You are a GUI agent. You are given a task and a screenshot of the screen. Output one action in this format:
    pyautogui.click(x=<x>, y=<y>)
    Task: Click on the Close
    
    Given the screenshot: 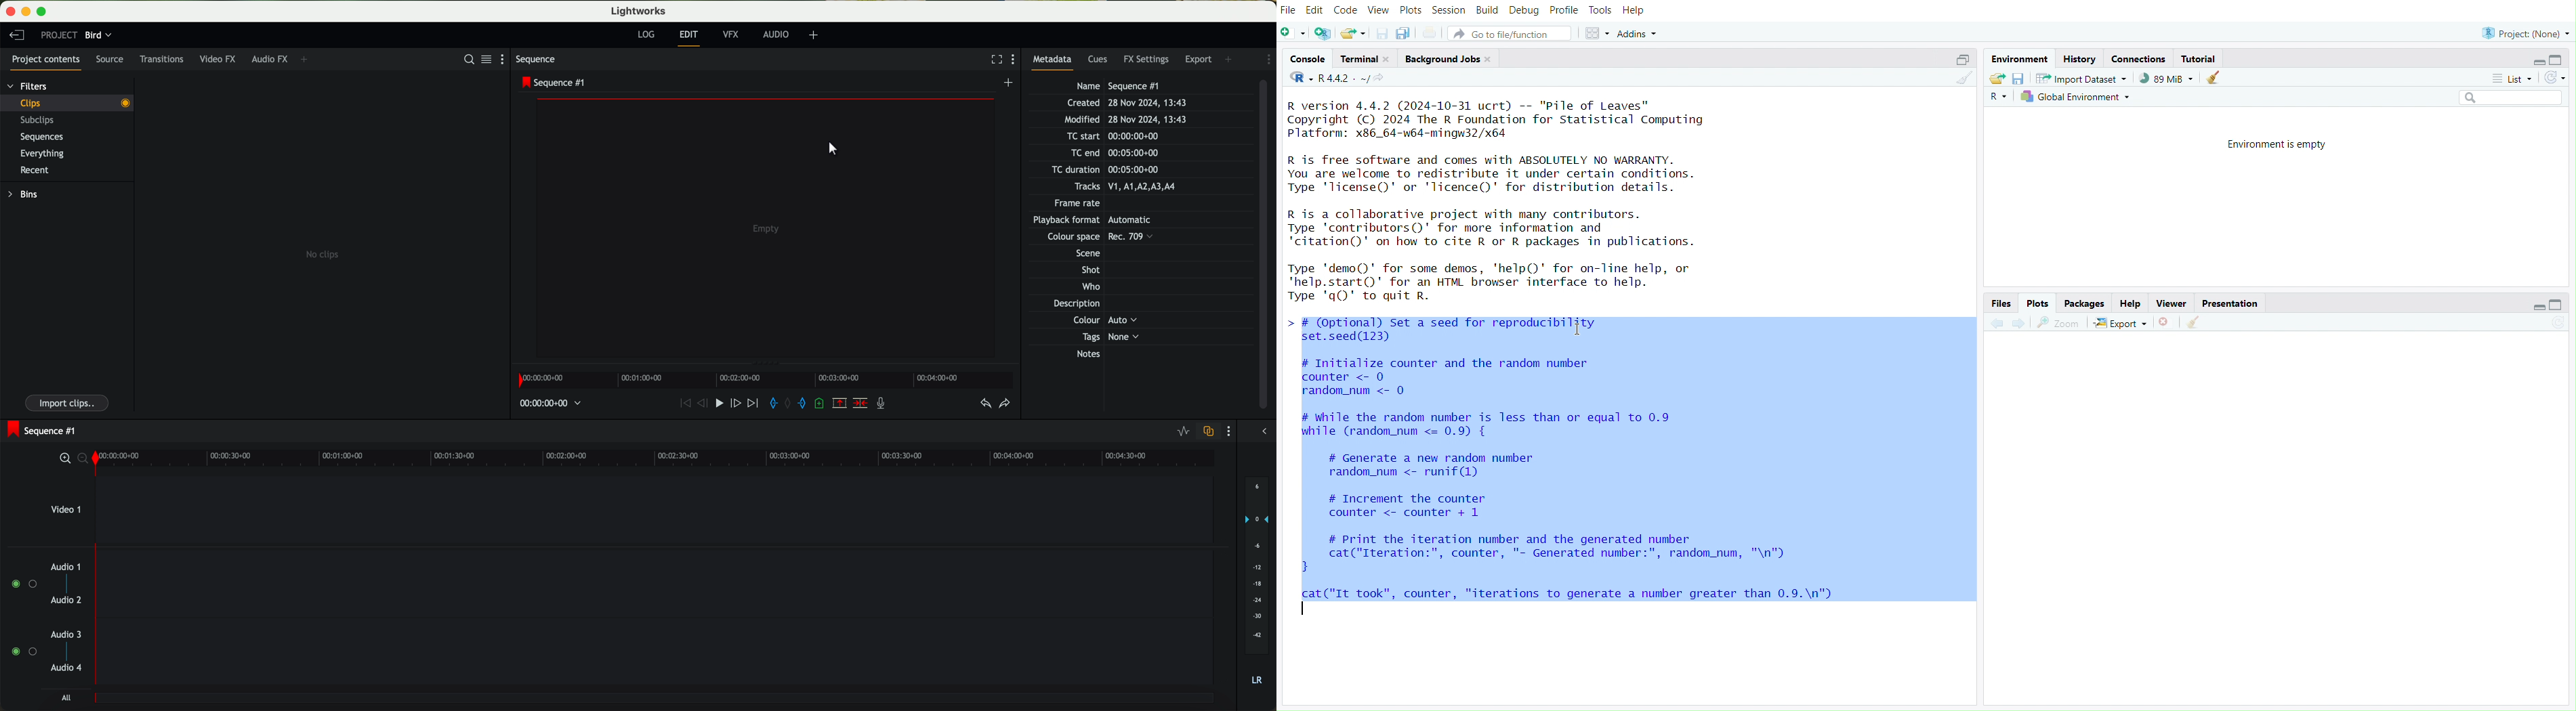 What is the action you would take?
    pyautogui.click(x=2168, y=322)
    